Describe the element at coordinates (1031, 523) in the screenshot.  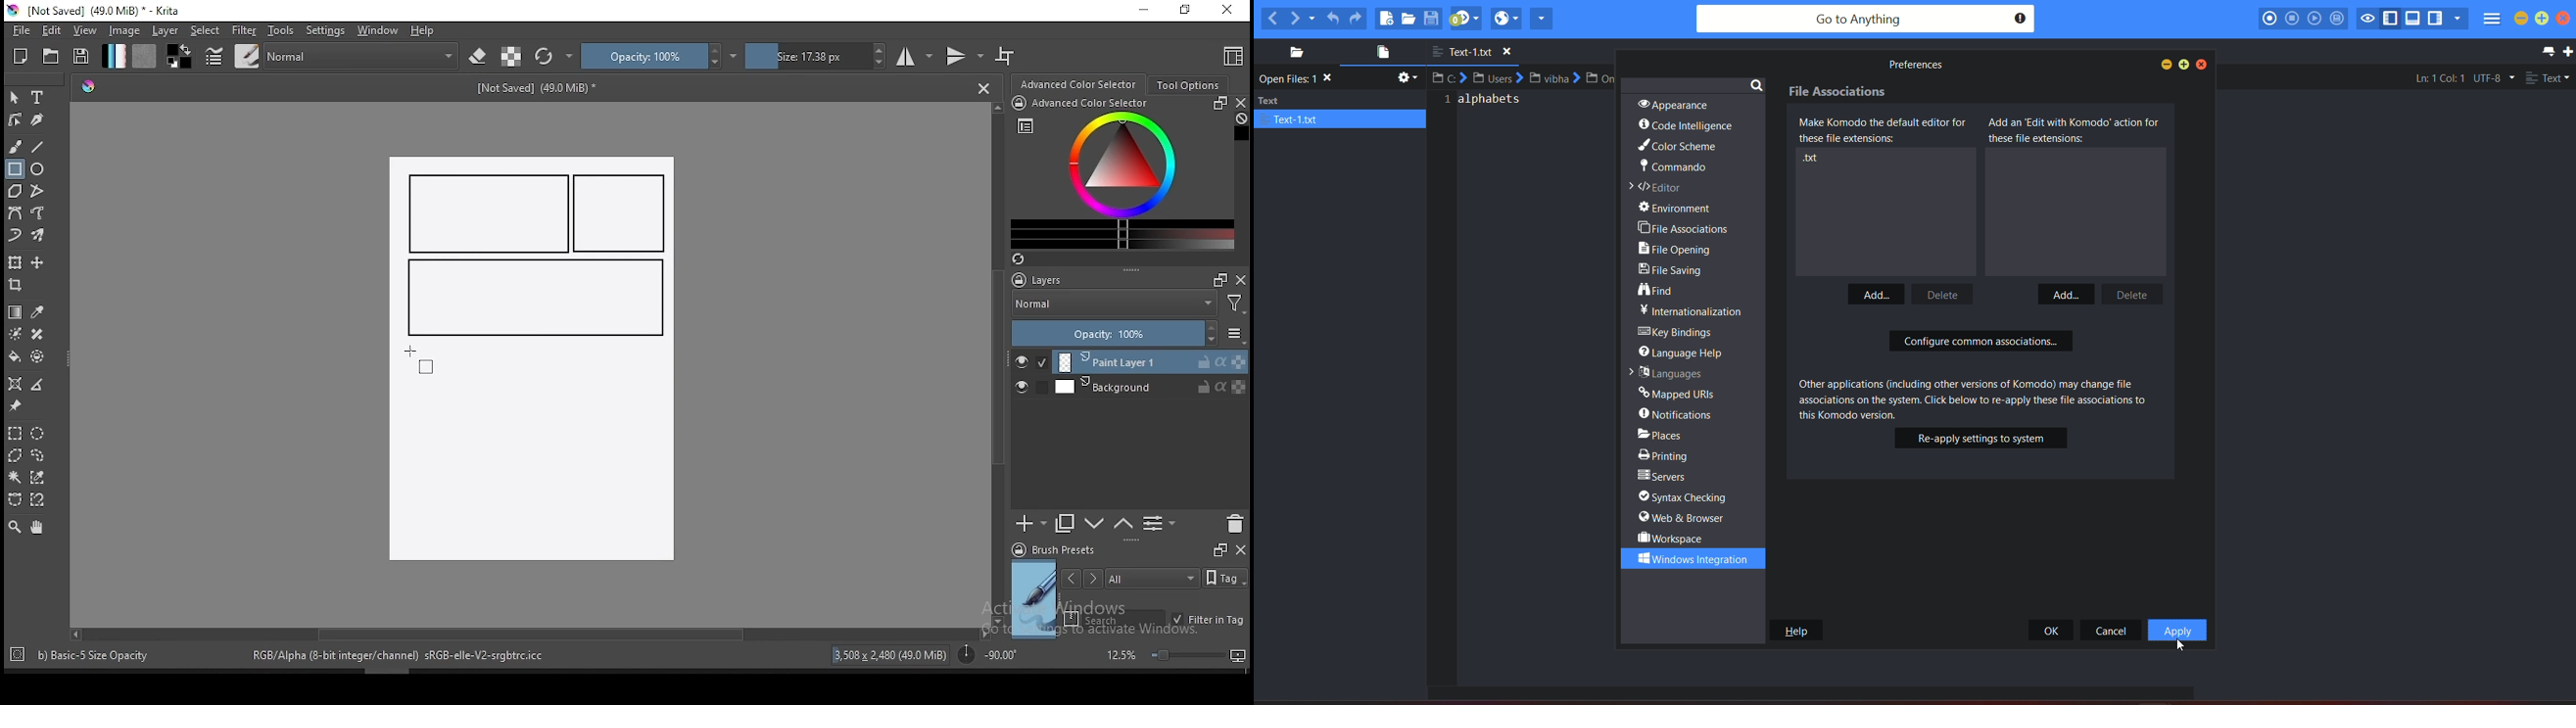
I see `new layer` at that location.